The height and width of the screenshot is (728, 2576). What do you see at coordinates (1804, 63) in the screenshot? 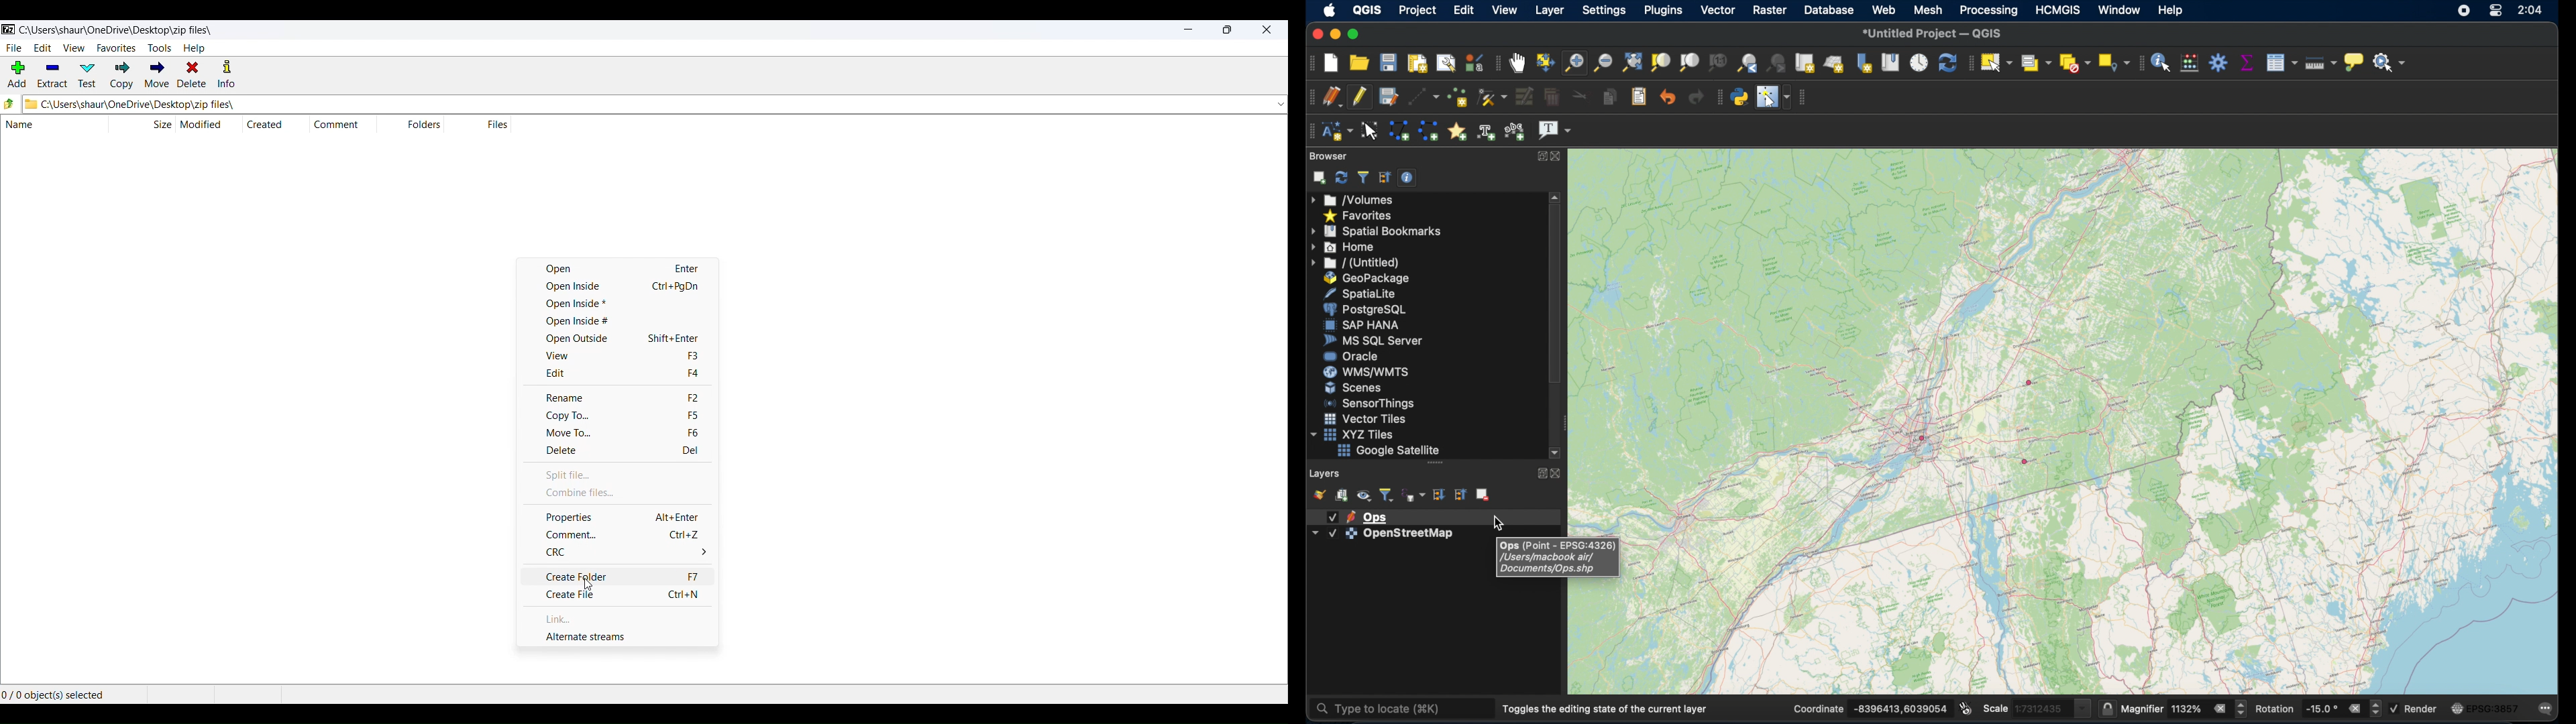
I see `new map view` at bounding box center [1804, 63].